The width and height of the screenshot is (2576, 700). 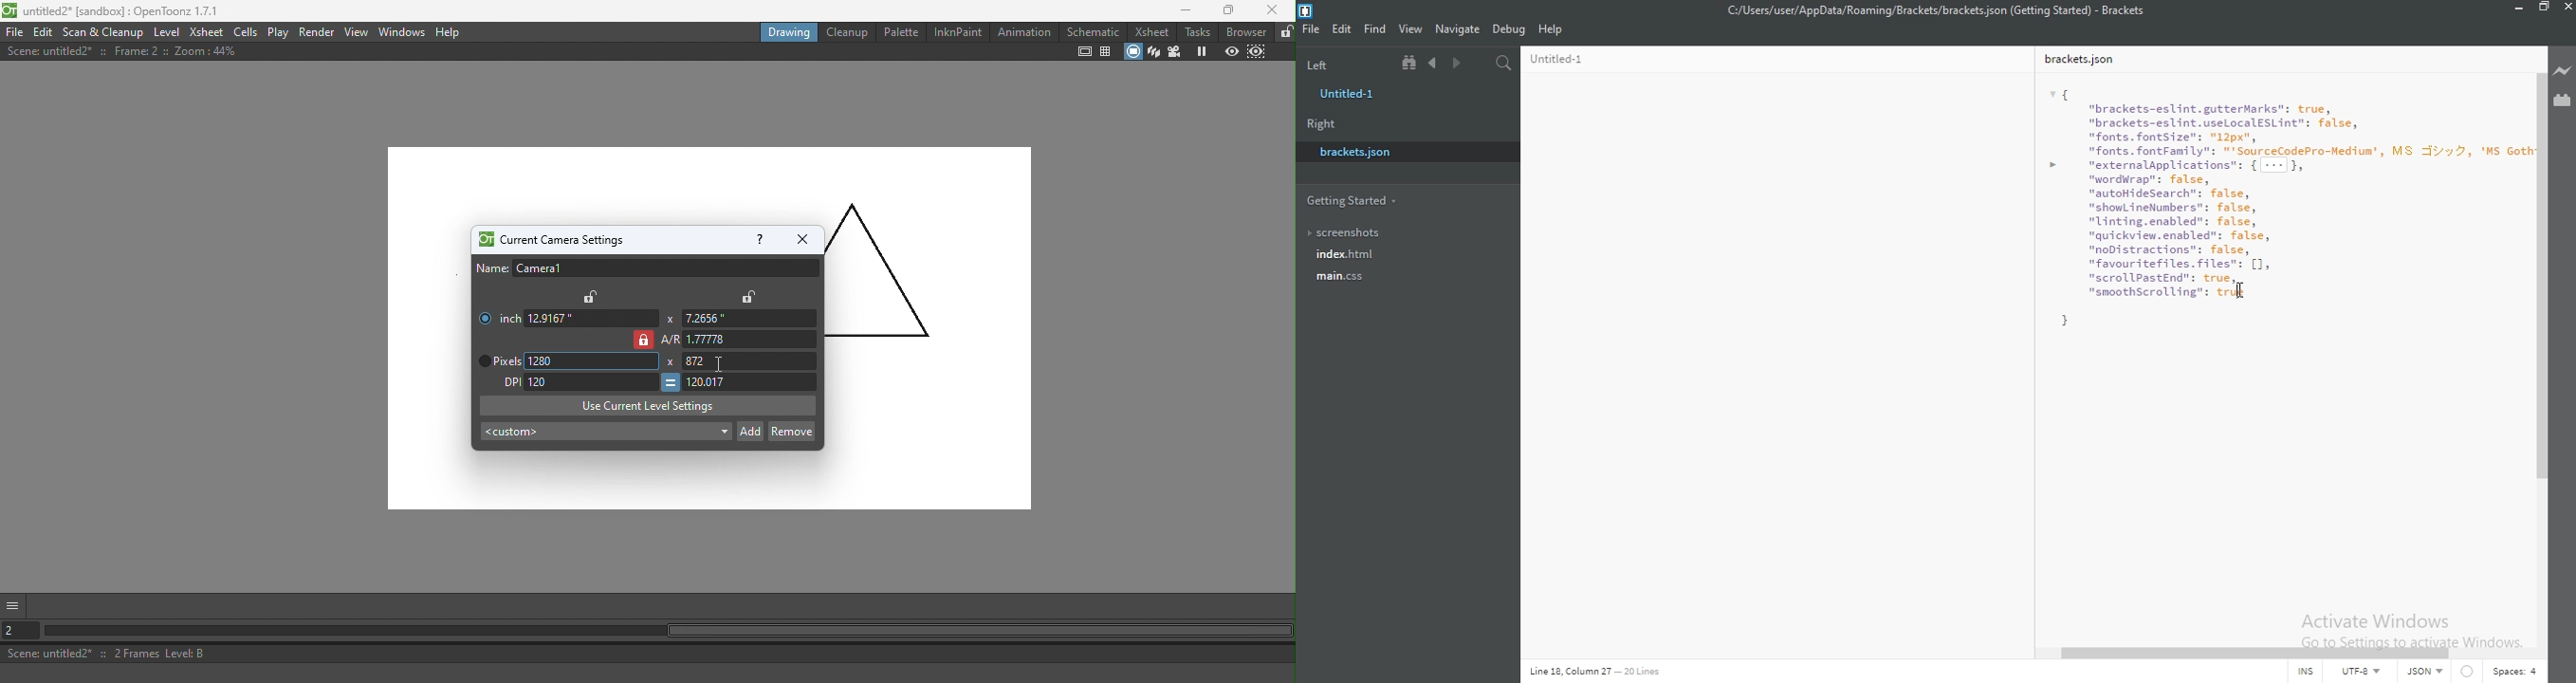 I want to click on Level, so click(x=168, y=30).